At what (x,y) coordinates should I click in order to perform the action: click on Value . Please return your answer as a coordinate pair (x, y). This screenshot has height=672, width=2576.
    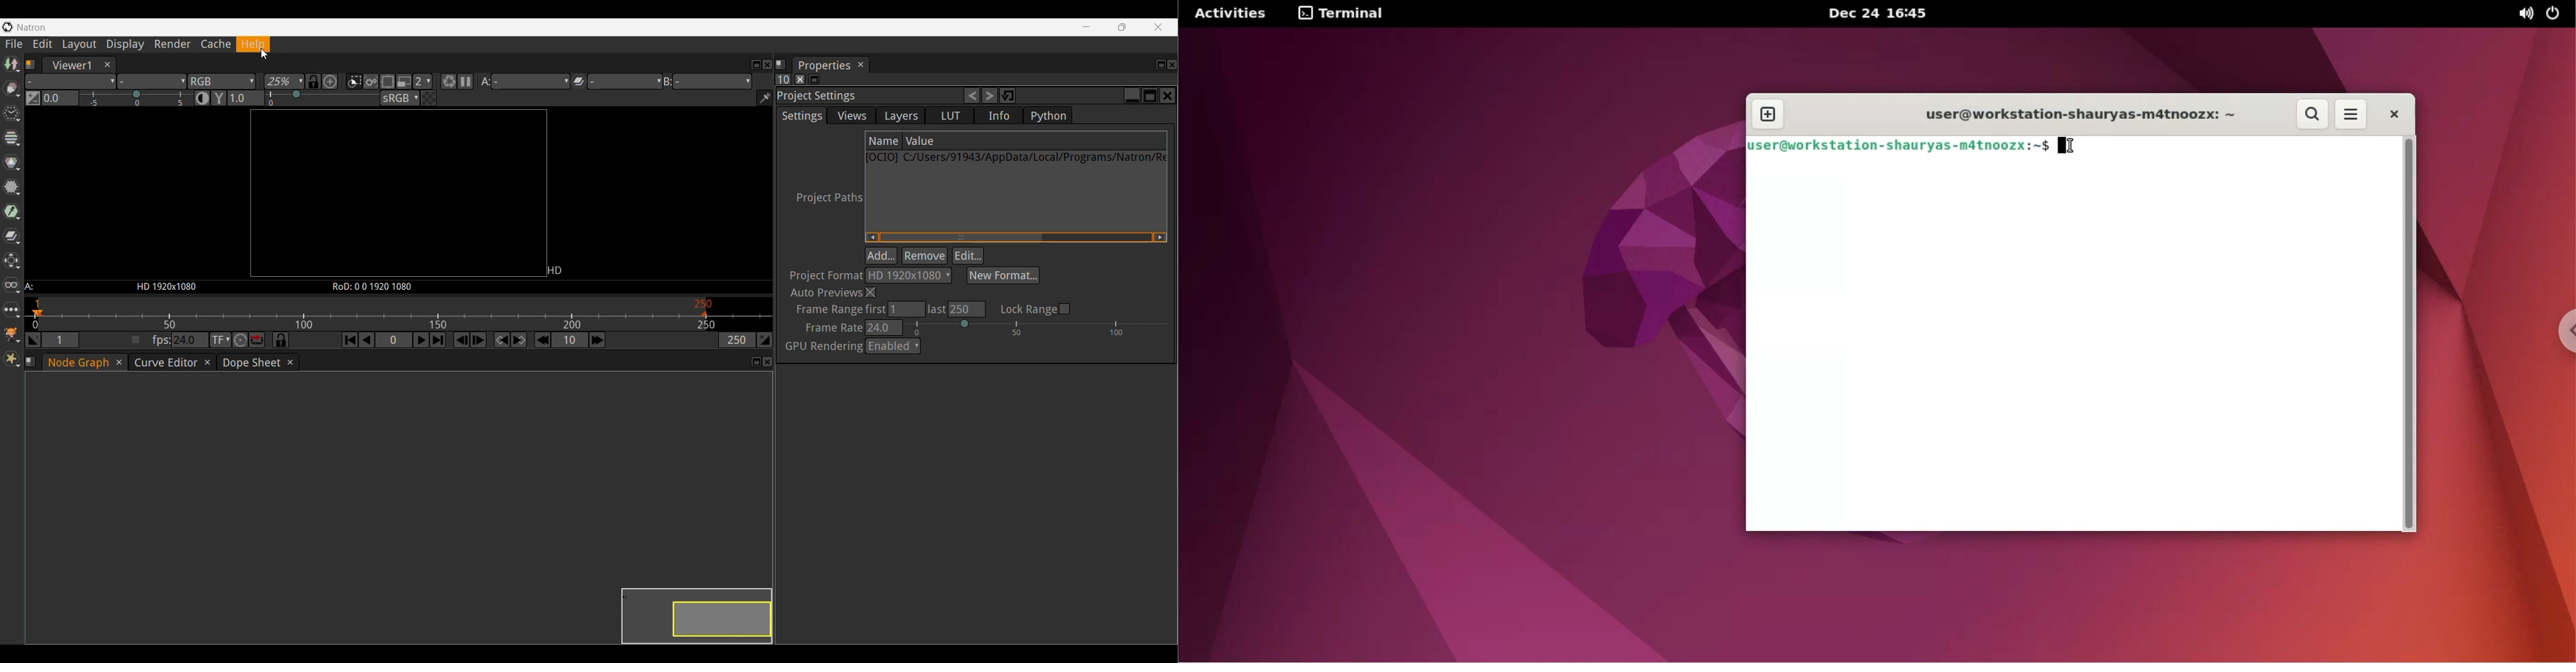
    Looking at the image, I should click on (1035, 141).